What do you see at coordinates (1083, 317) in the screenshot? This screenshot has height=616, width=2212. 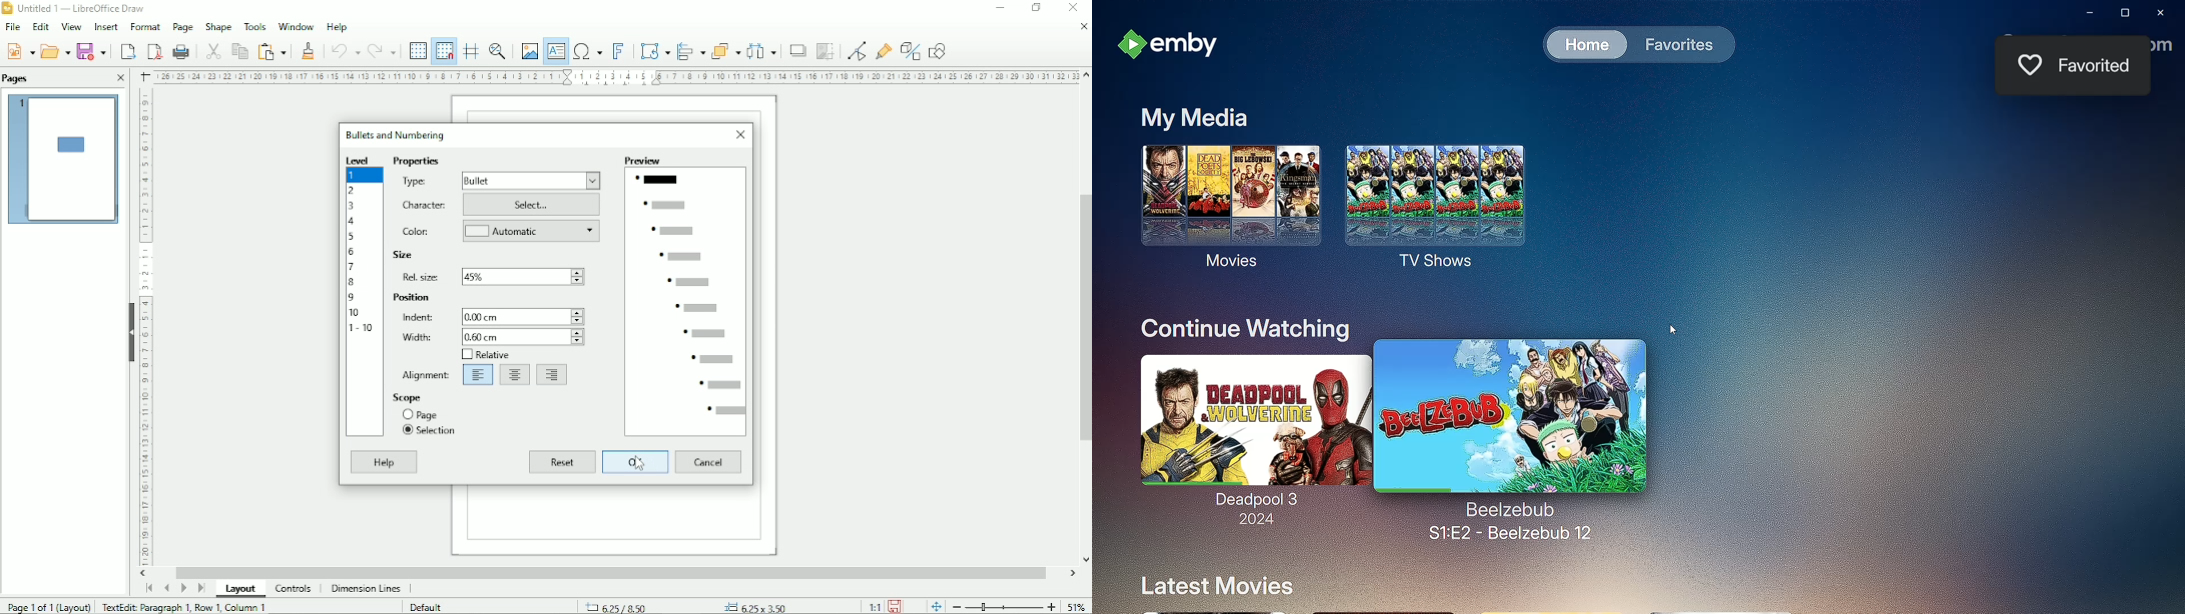 I see `Vertical scrollbar` at bounding box center [1083, 317].